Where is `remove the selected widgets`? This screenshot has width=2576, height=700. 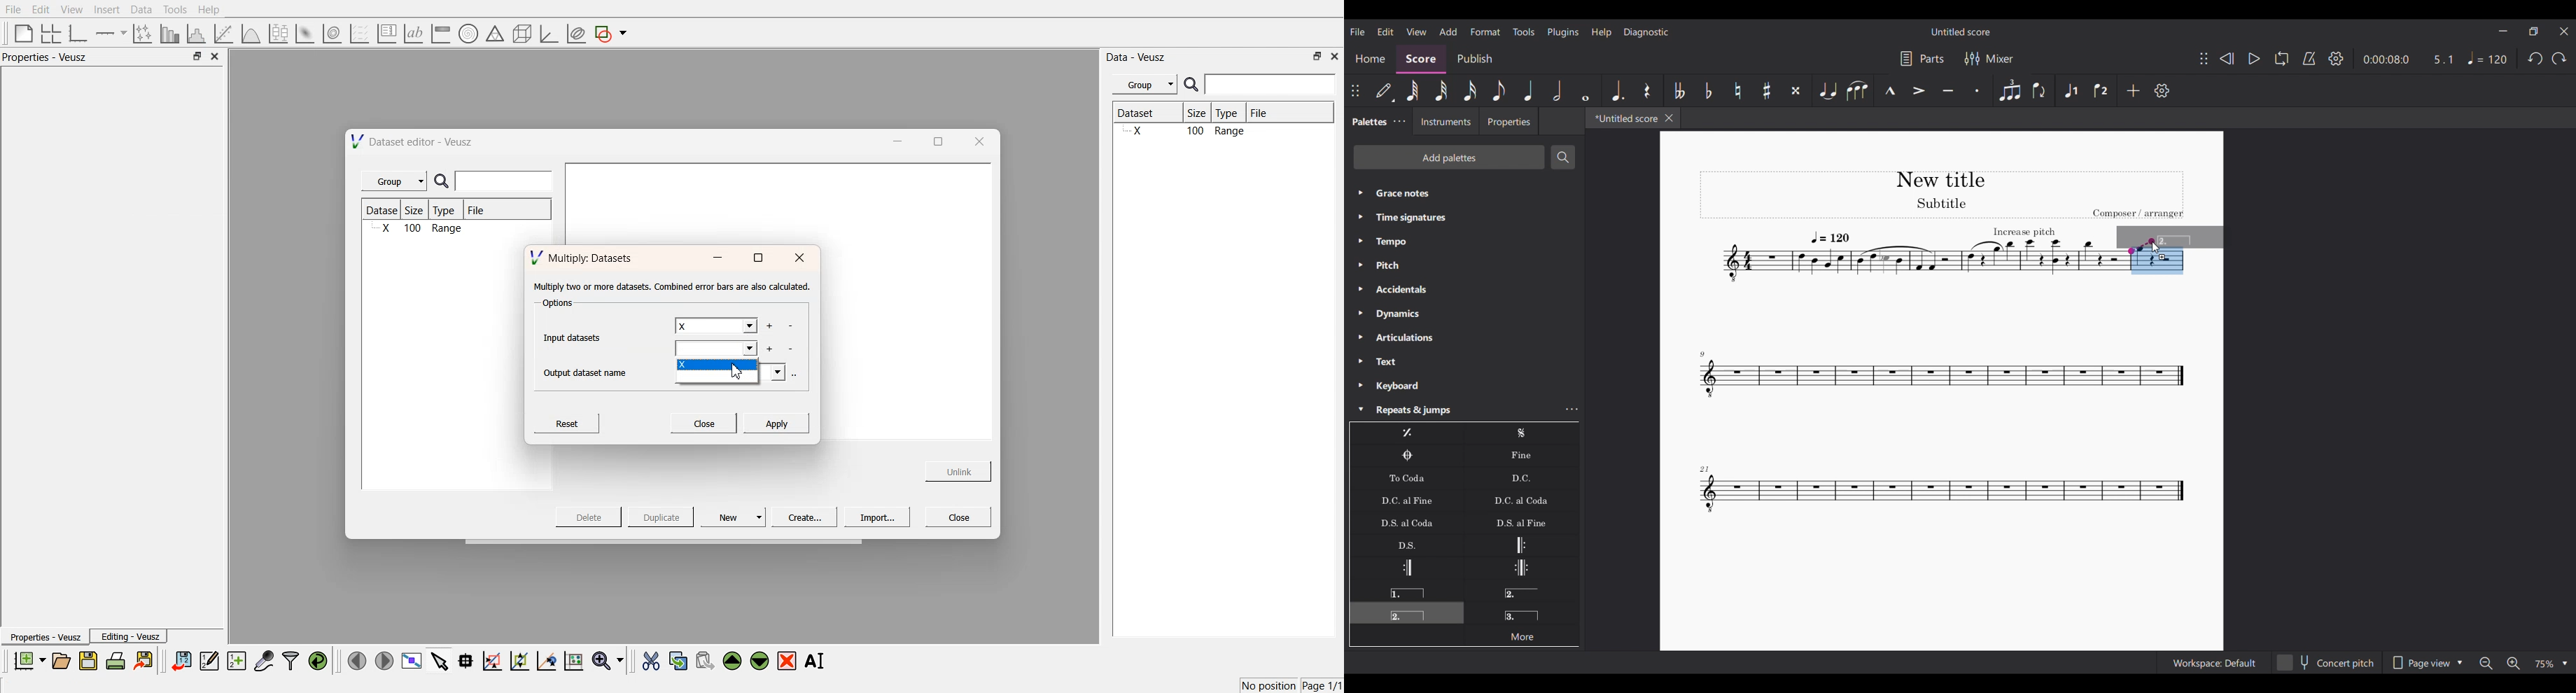 remove the selected widgets is located at coordinates (788, 661).